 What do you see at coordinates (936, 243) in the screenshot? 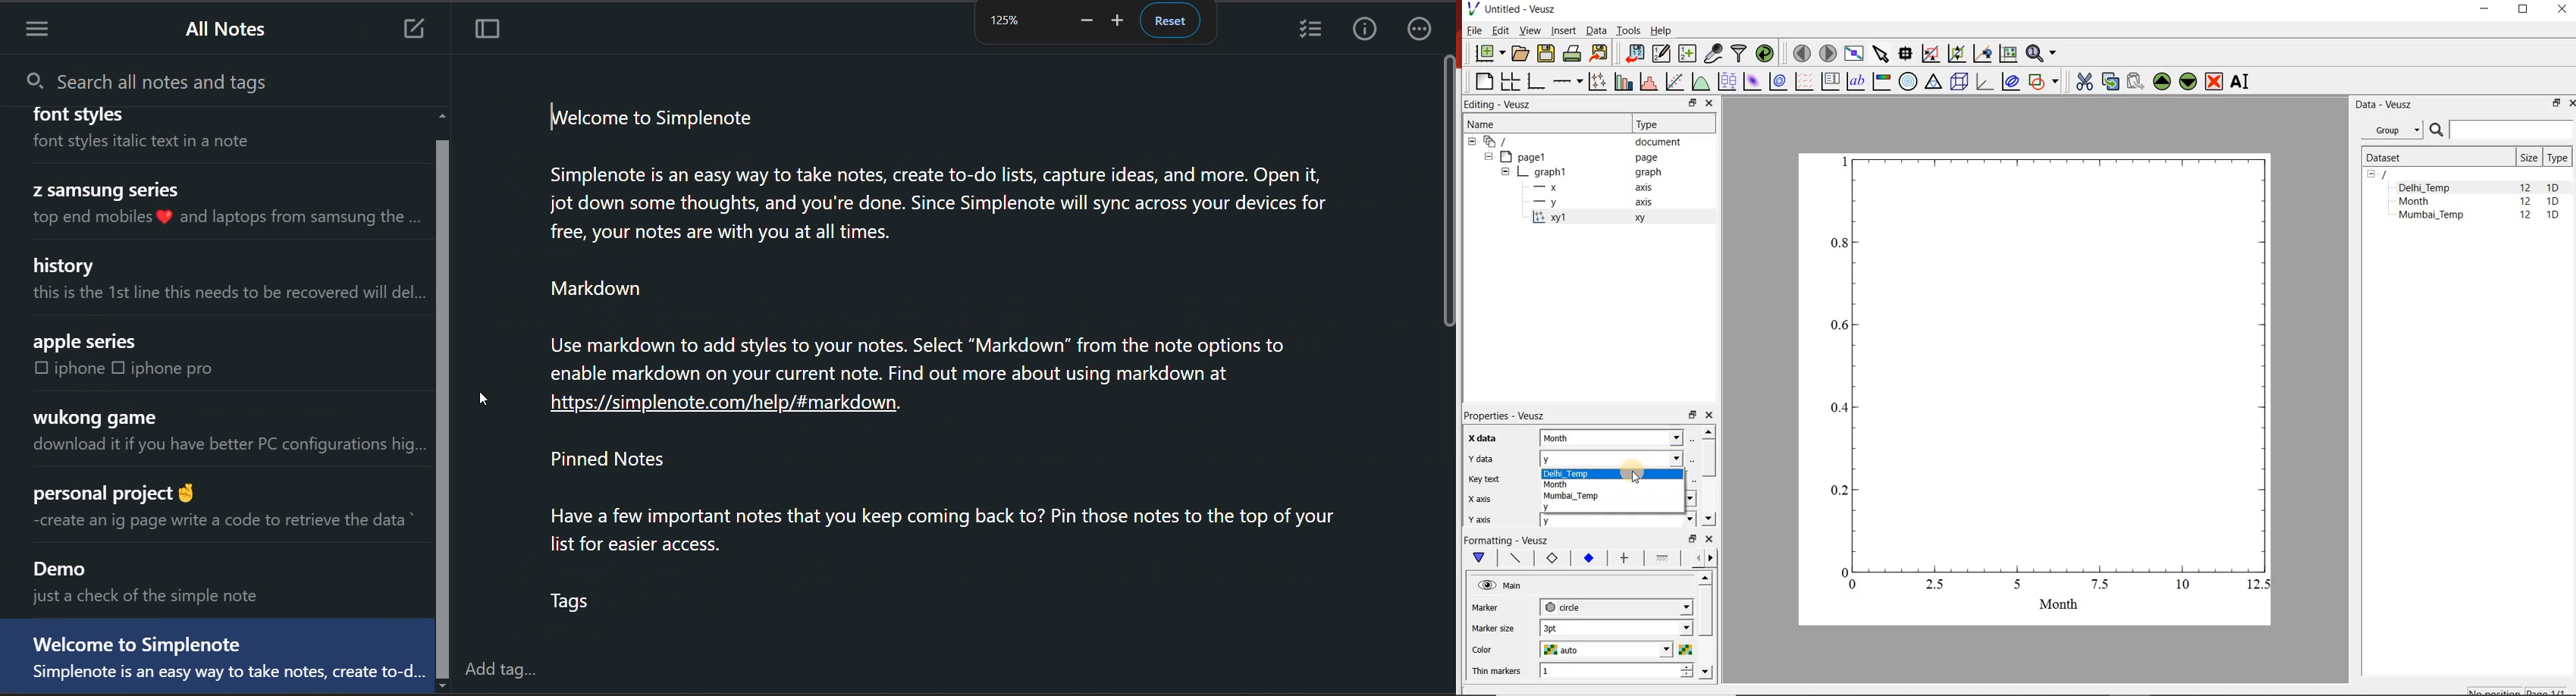
I see `welcome to Simplenote

Simplenote is an easy way to take notes, create to-do lists, capture ideas, and more. Open it,
jot down some thoughts, and you're done. Since Simplenote will sync across your devices for
free, your notes are with you at all times.

Markdown

Use markdown to add styles to your notes. Select “Markdown” from the note options to
enable markdown on your current note. Find out more about using markdown at` at bounding box center [936, 243].